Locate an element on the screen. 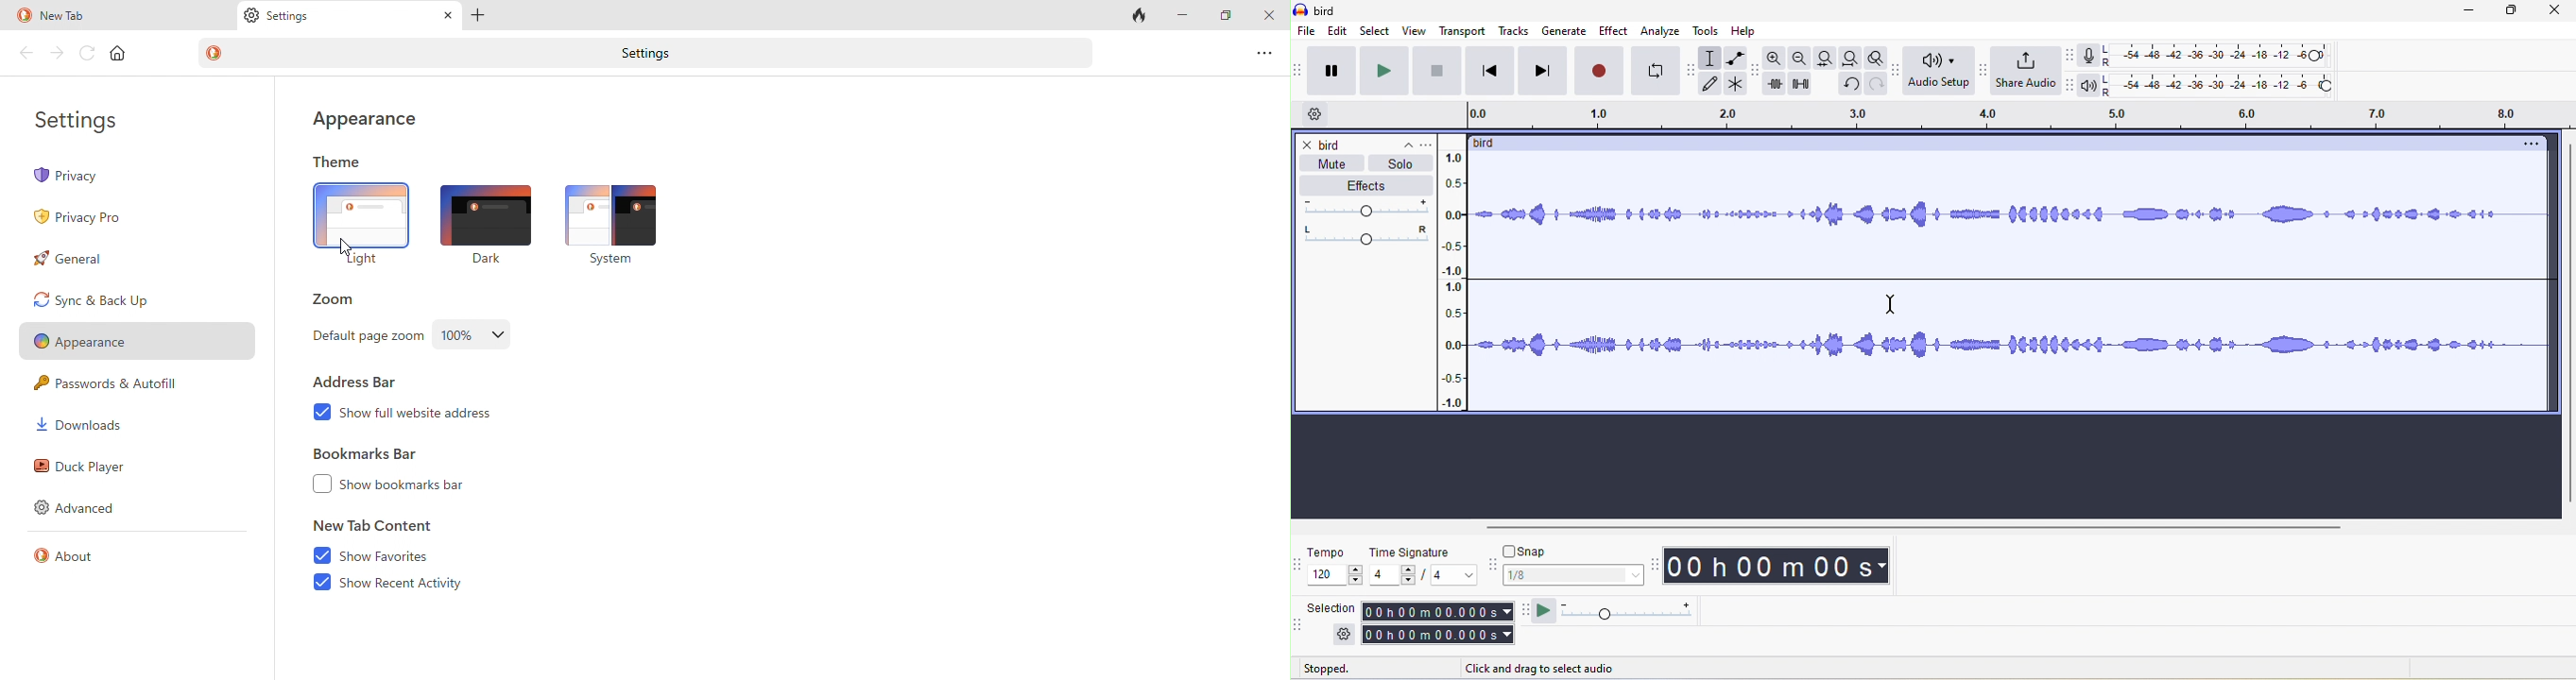  envelope tool is located at coordinates (1734, 58).